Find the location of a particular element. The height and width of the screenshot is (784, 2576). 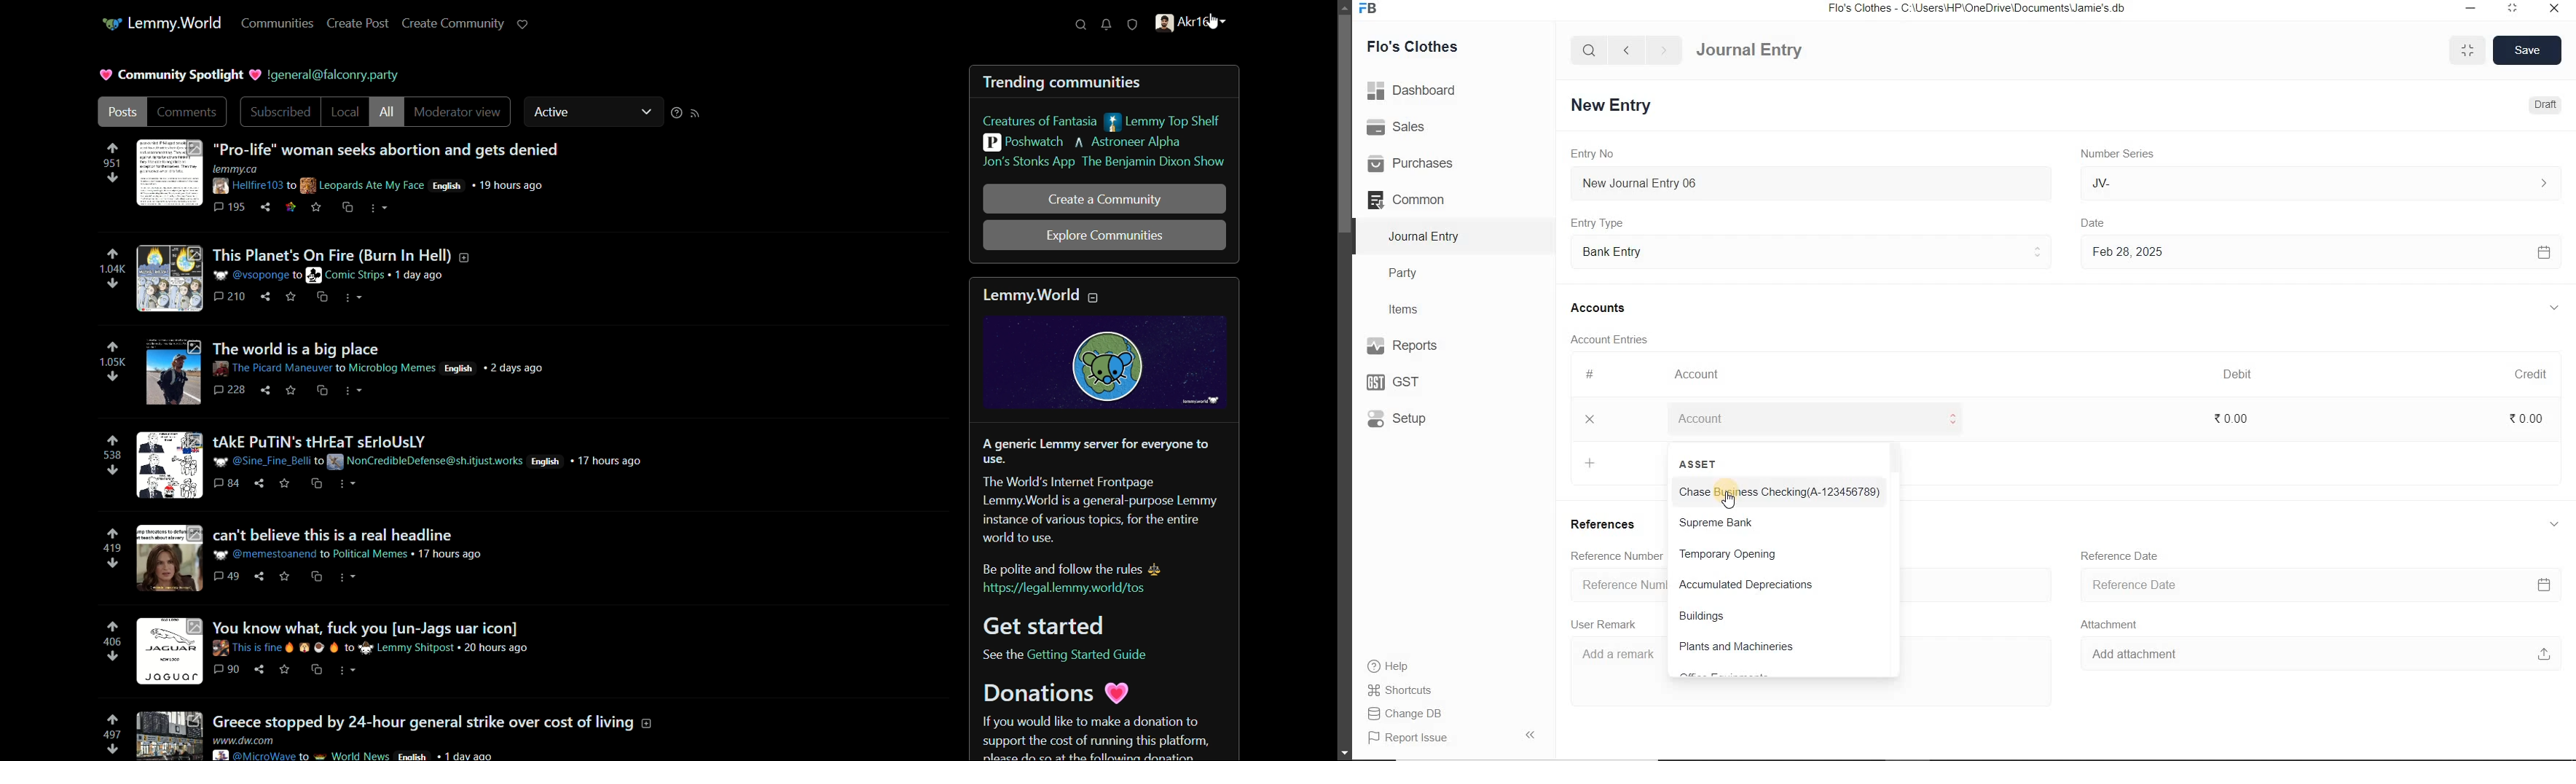

Collpase is located at coordinates (1530, 734).